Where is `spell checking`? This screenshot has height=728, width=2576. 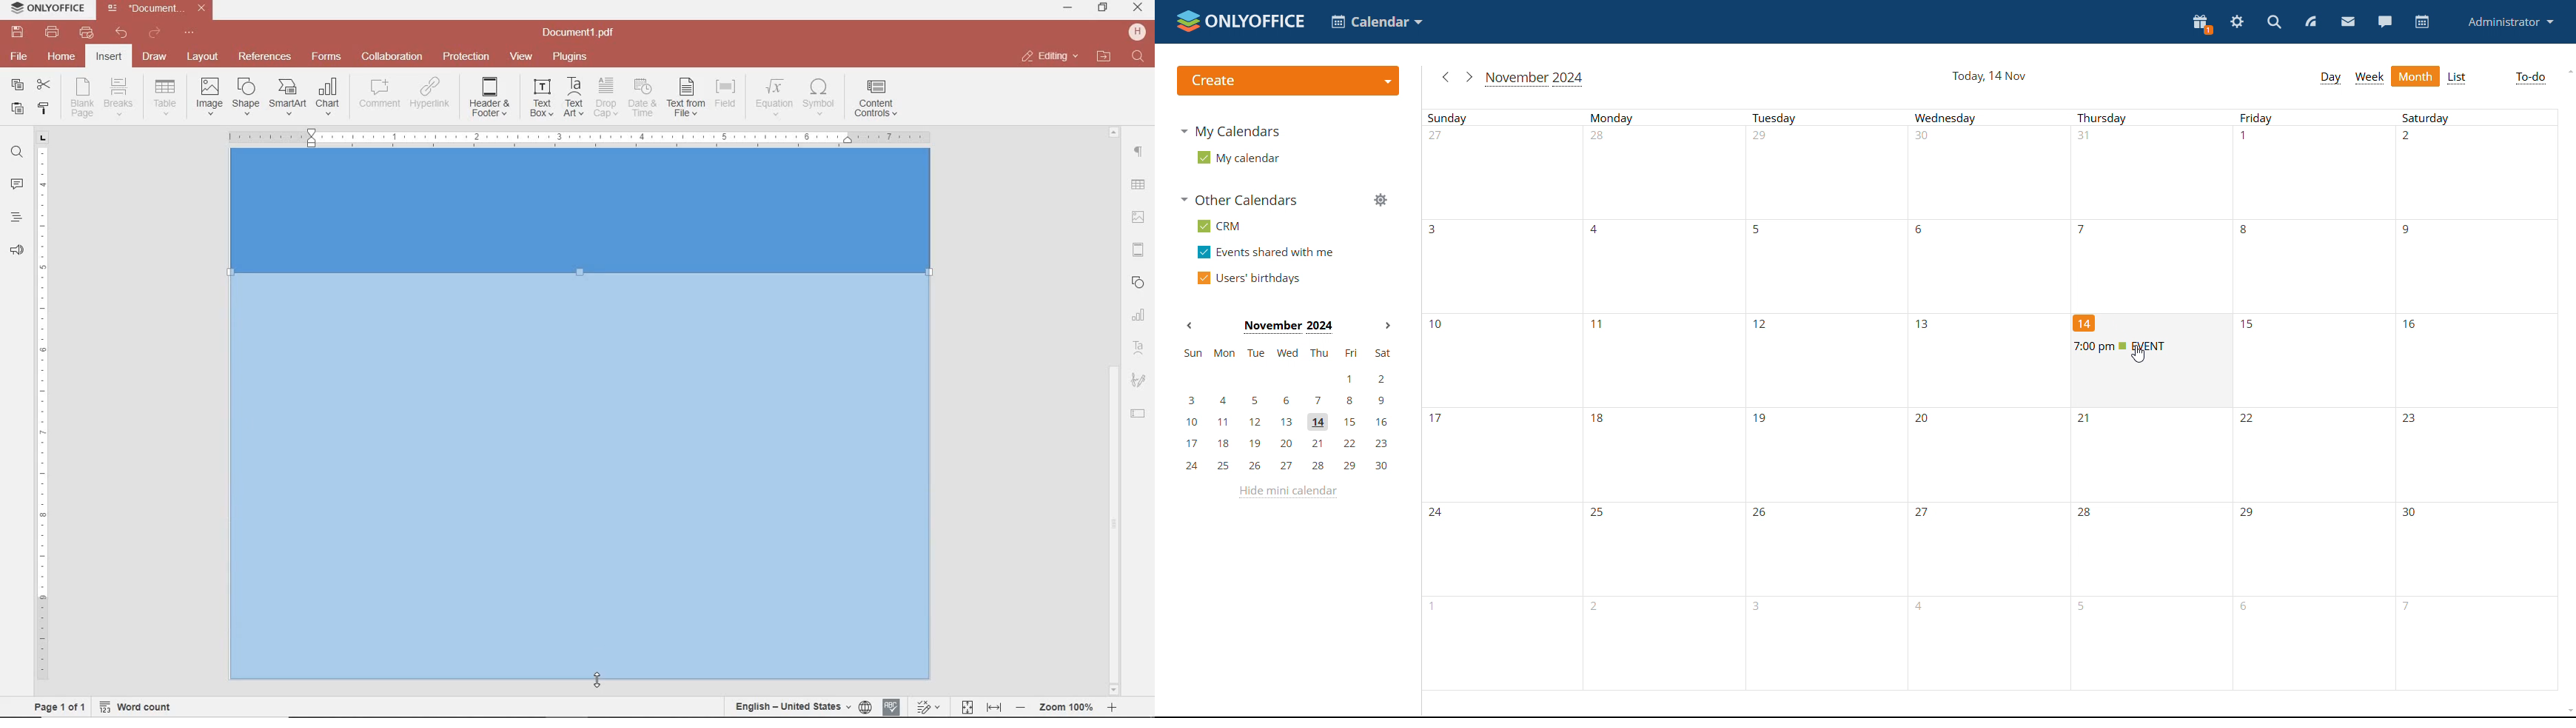 spell checking is located at coordinates (892, 707).